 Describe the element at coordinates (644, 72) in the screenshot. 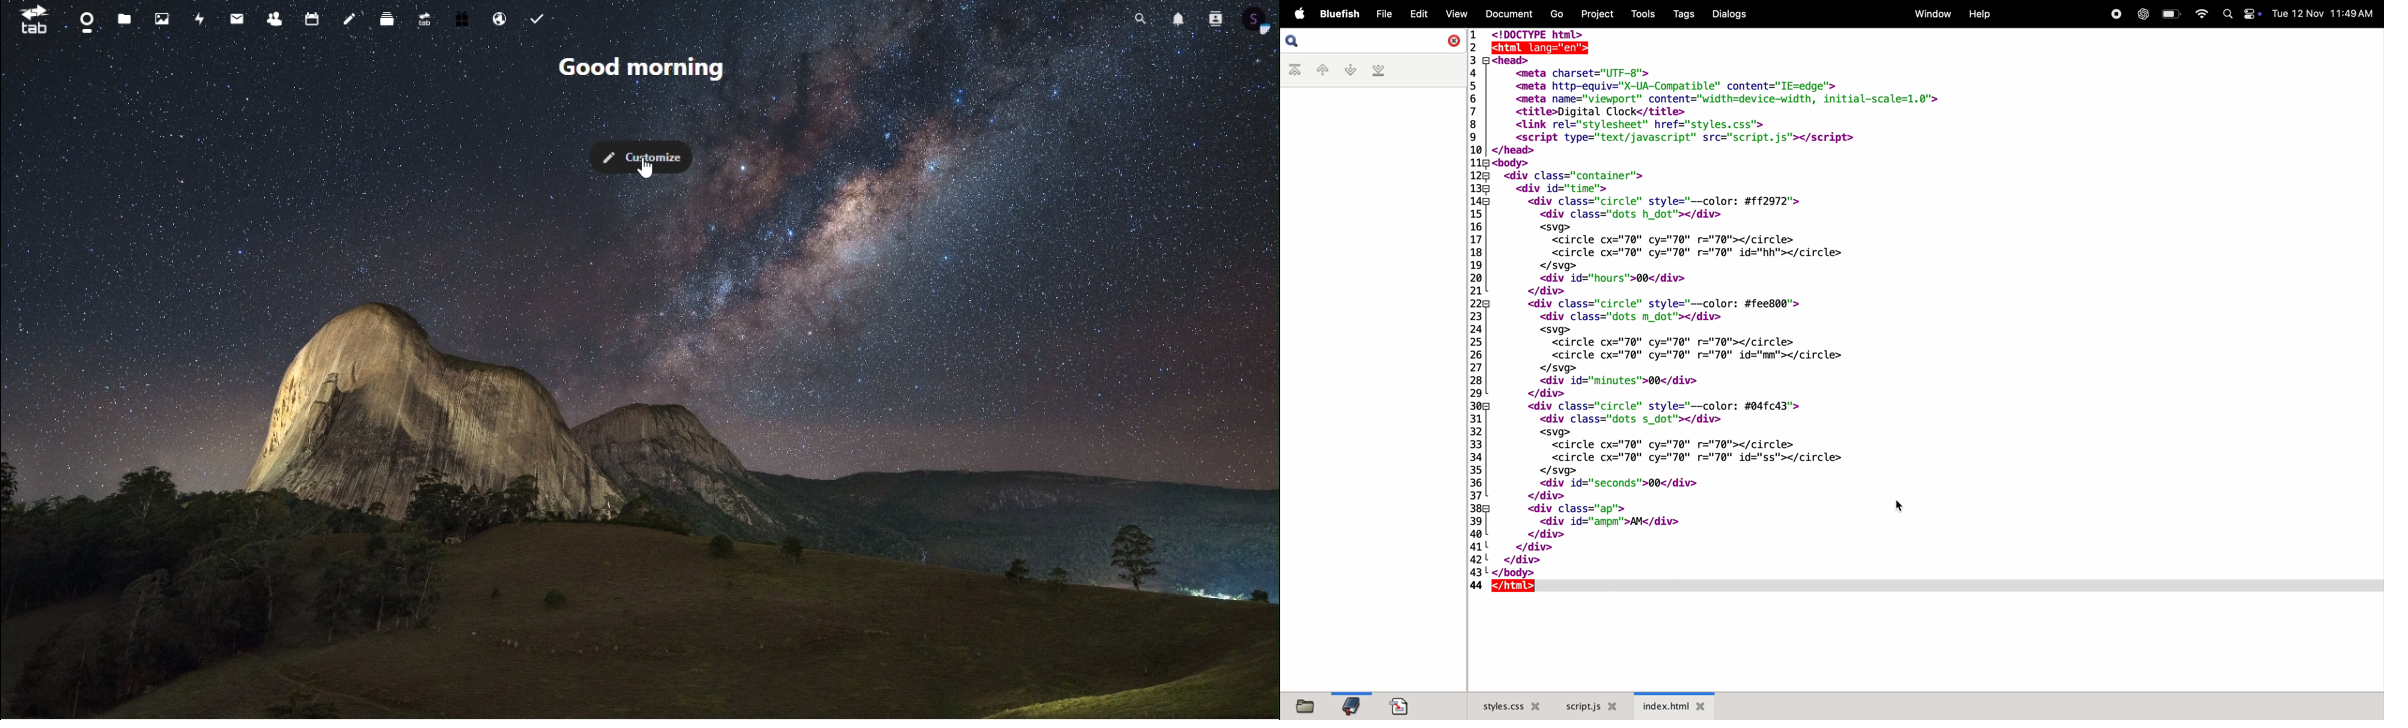

I see `good morning` at that location.